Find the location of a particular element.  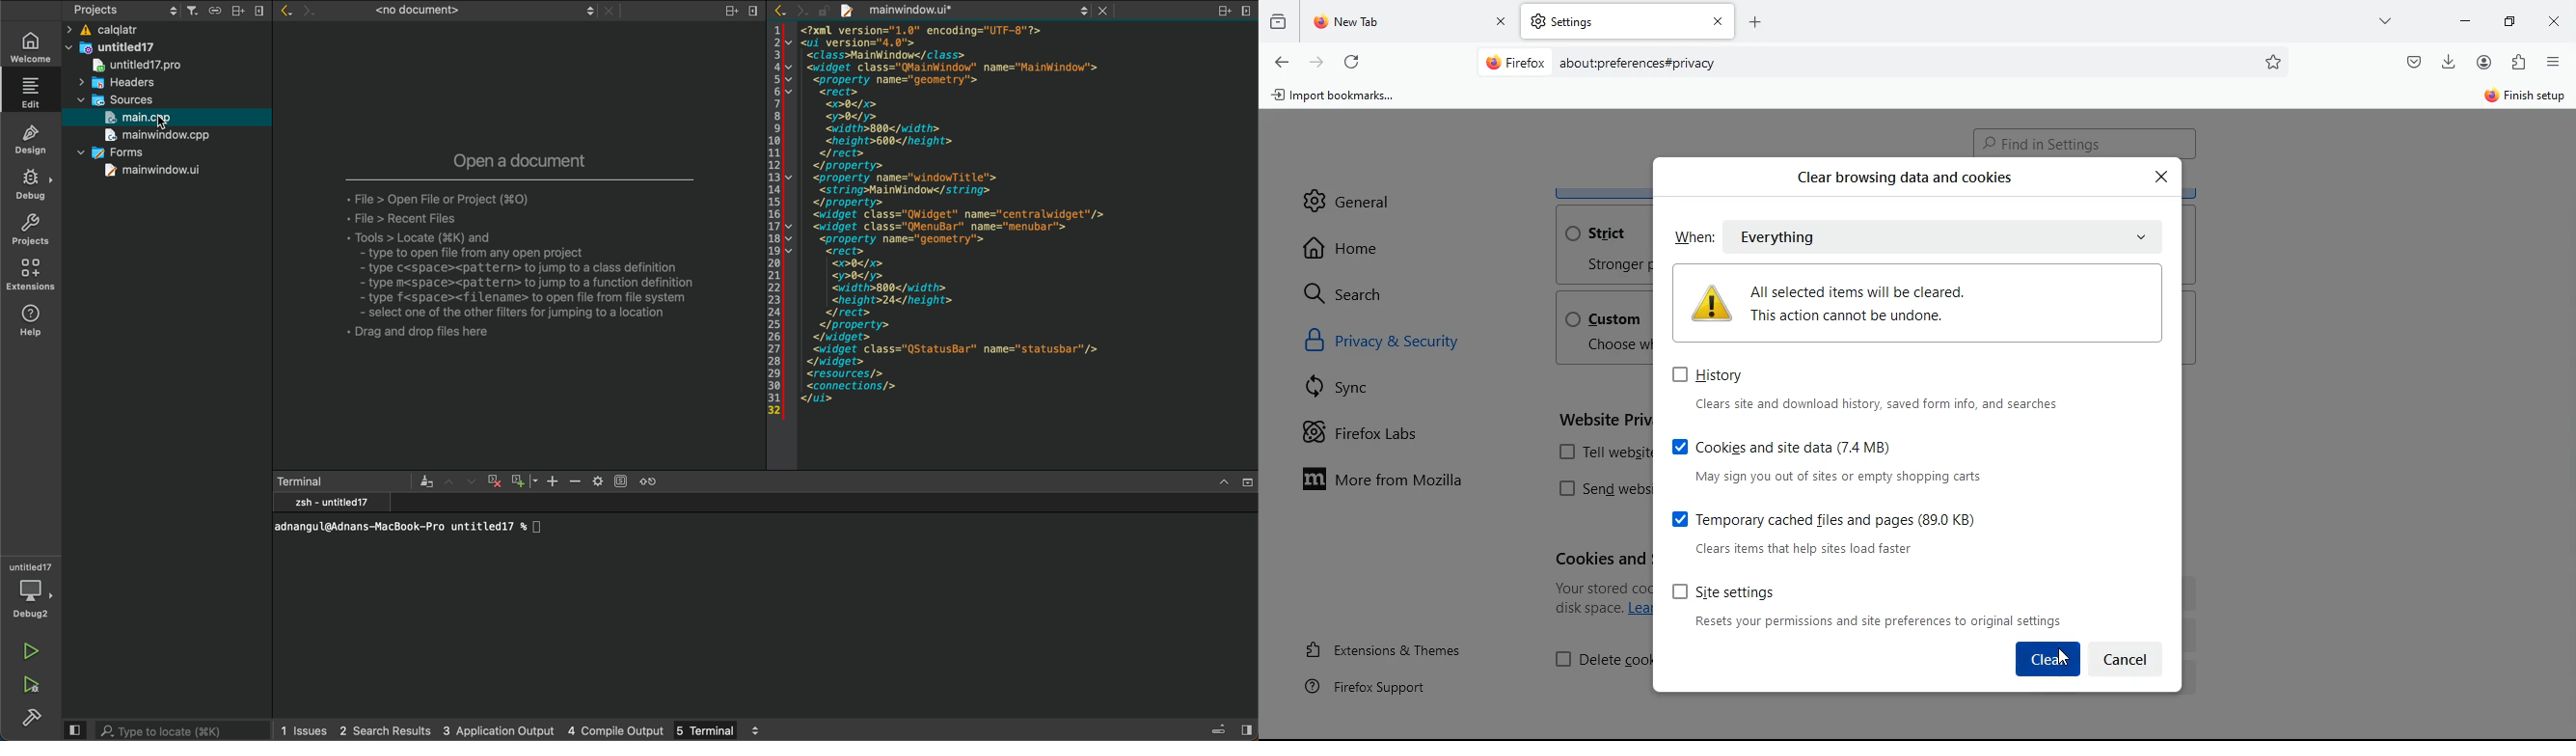

Cursor is located at coordinates (2064, 656).